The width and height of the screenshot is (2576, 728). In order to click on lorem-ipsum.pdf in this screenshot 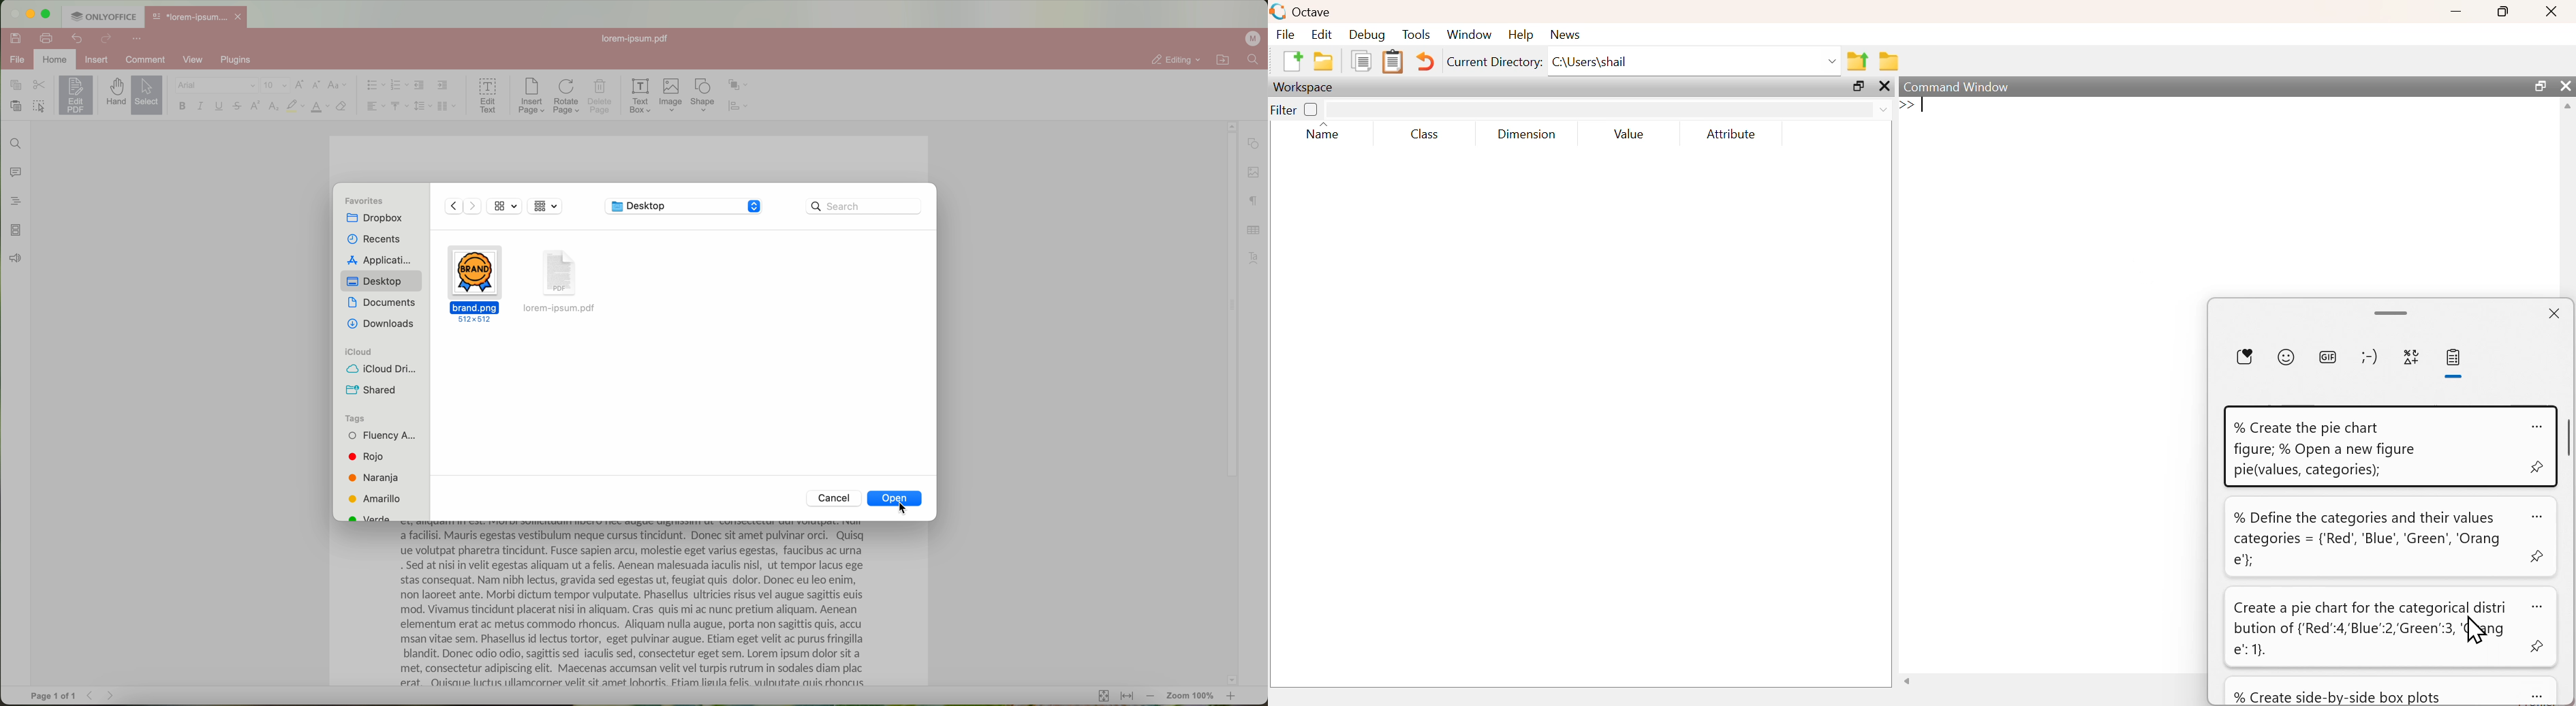, I will do `click(639, 38)`.